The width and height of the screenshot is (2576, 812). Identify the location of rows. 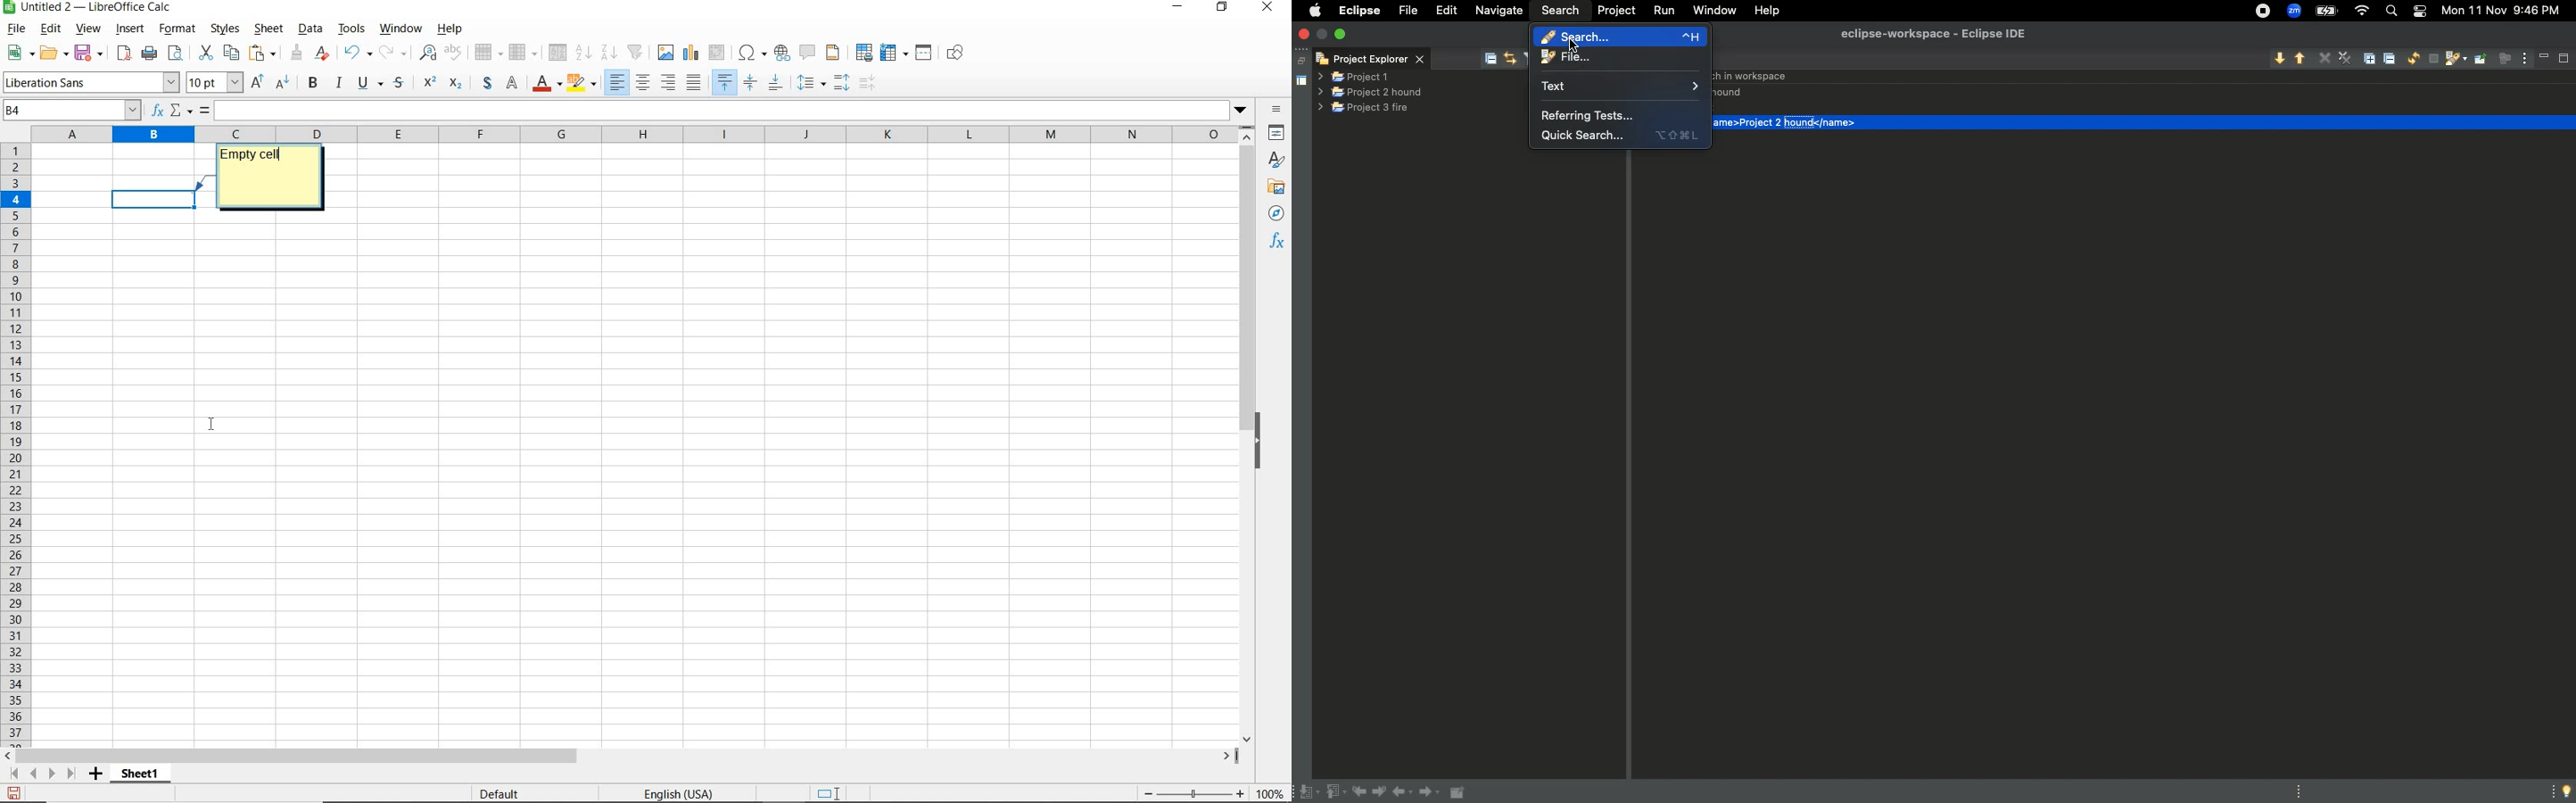
(15, 444).